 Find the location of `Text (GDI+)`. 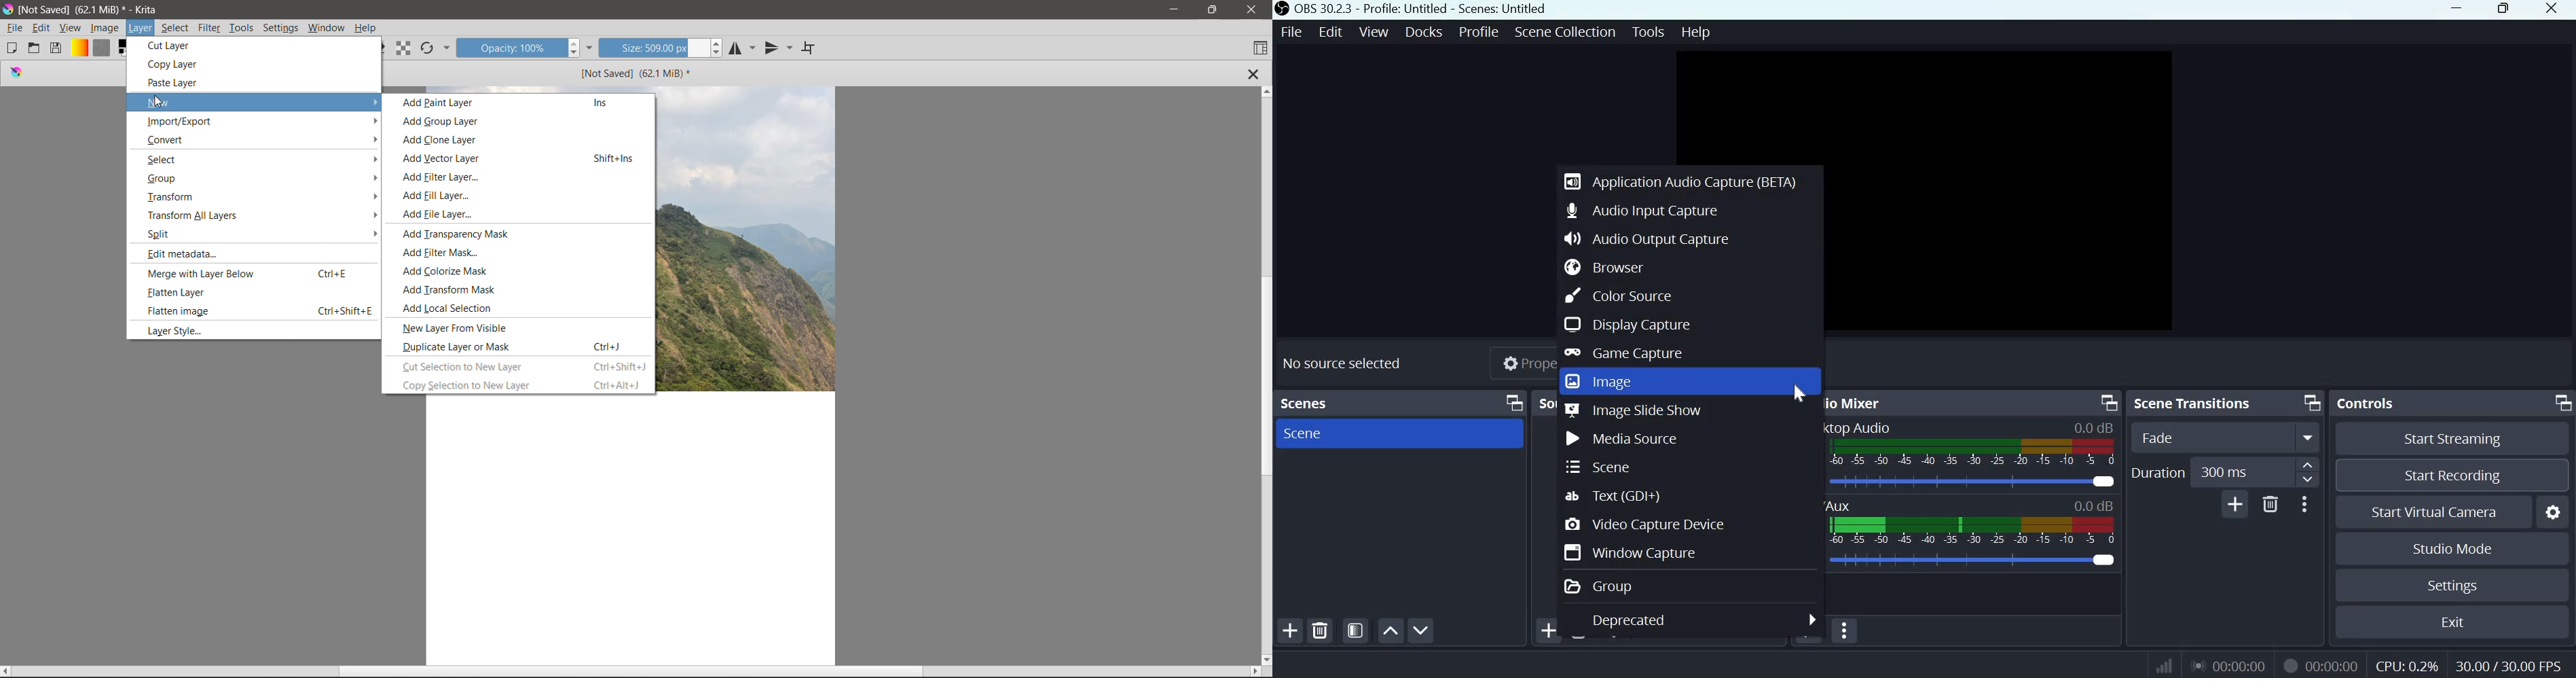

Text (GDI+) is located at coordinates (1617, 494).